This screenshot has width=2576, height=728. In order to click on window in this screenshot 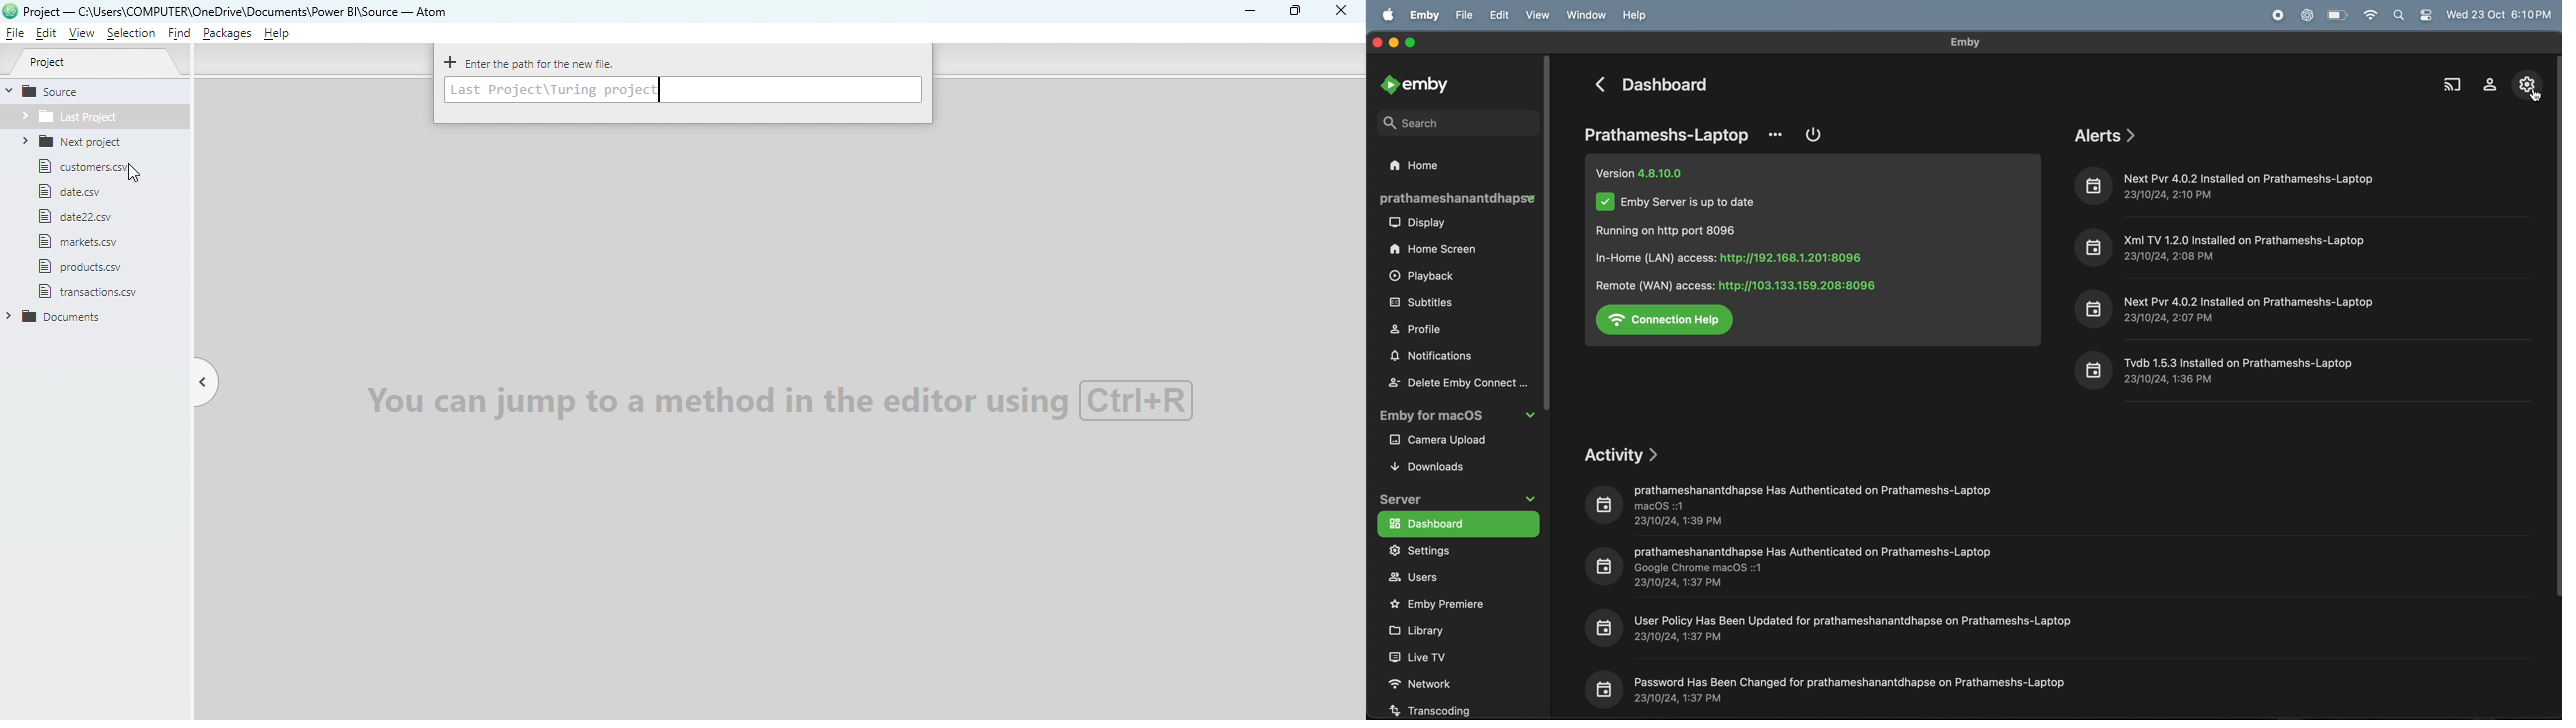, I will do `click(1585, 14)`.